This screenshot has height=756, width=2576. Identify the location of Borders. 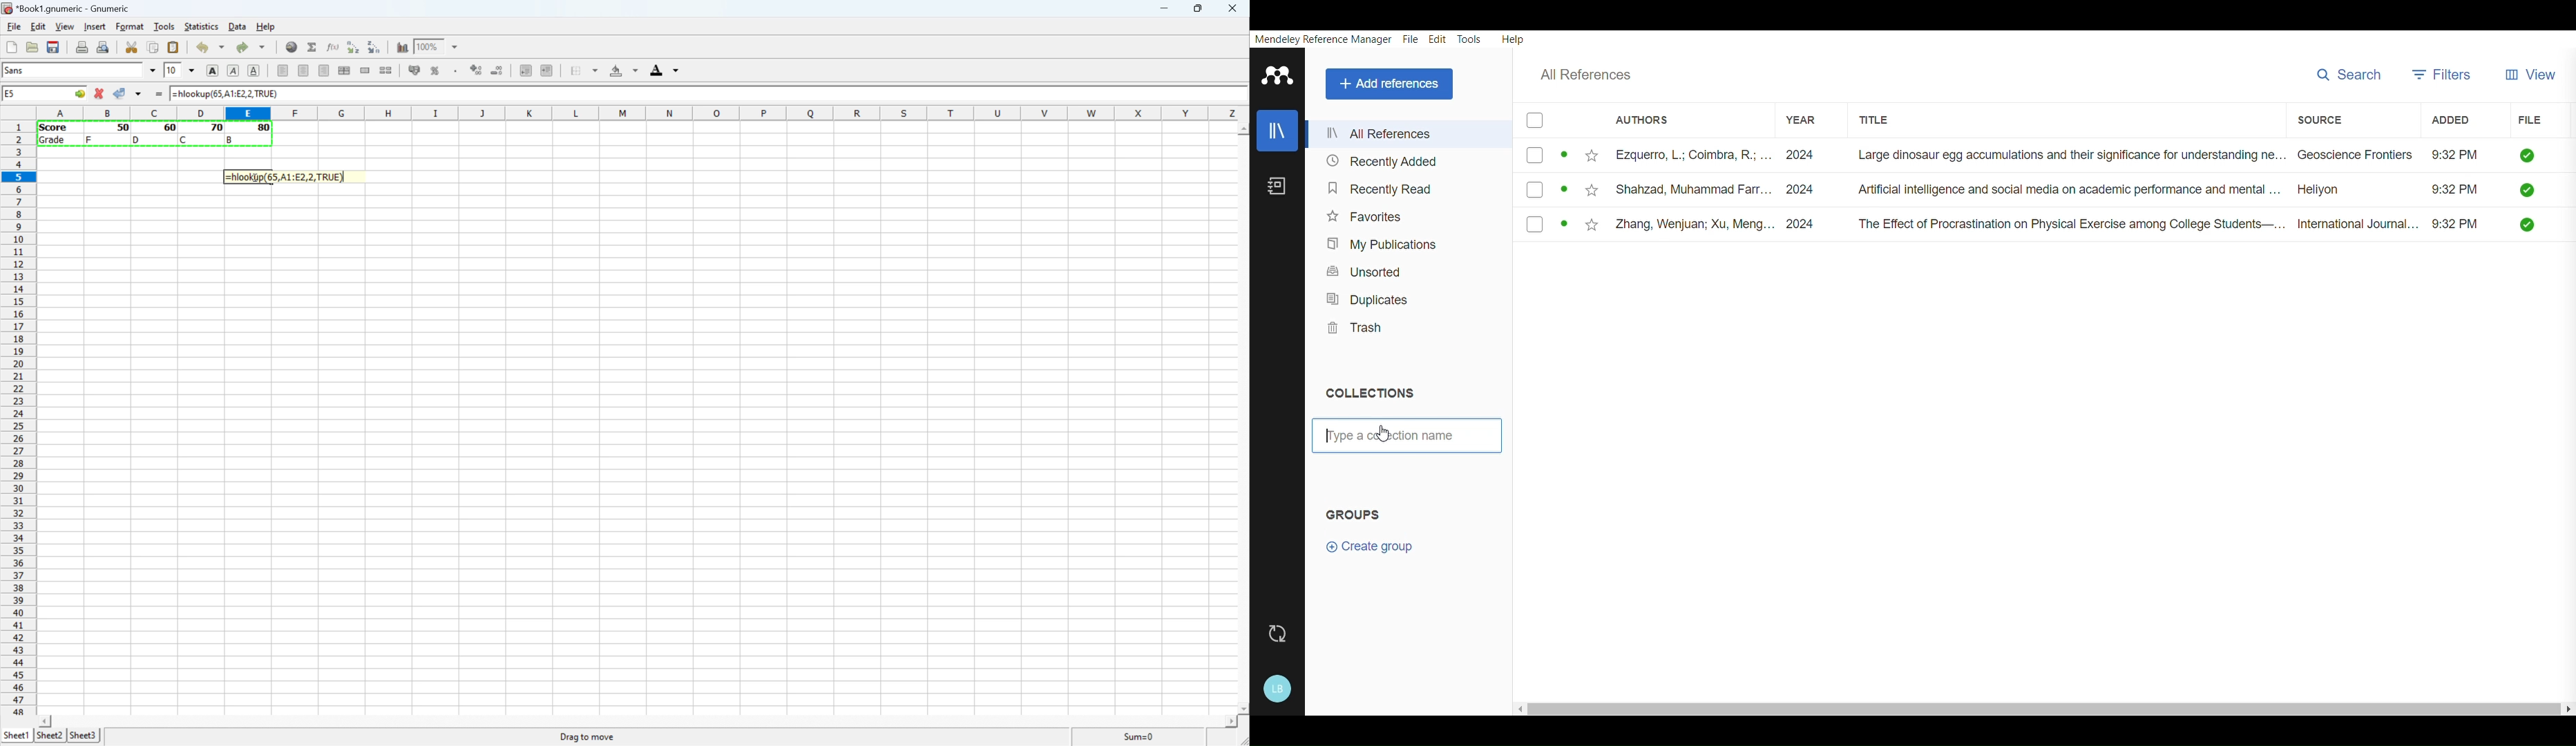
(585, 69).